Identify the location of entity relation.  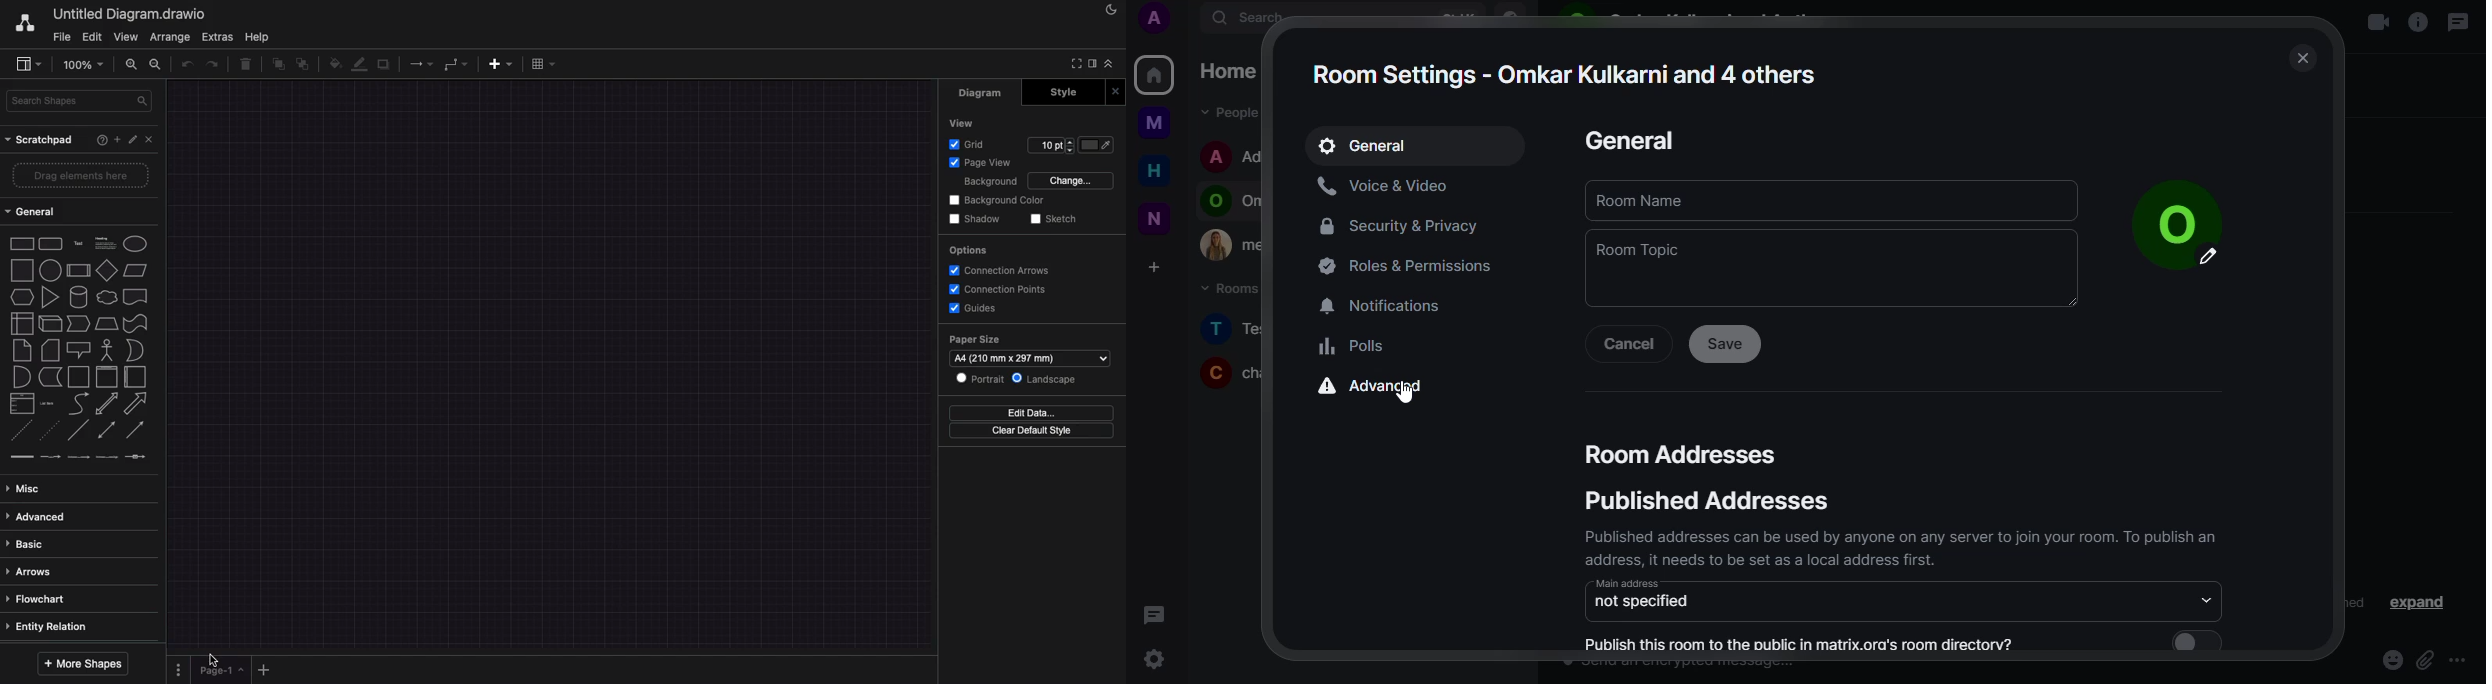
(49, 626).